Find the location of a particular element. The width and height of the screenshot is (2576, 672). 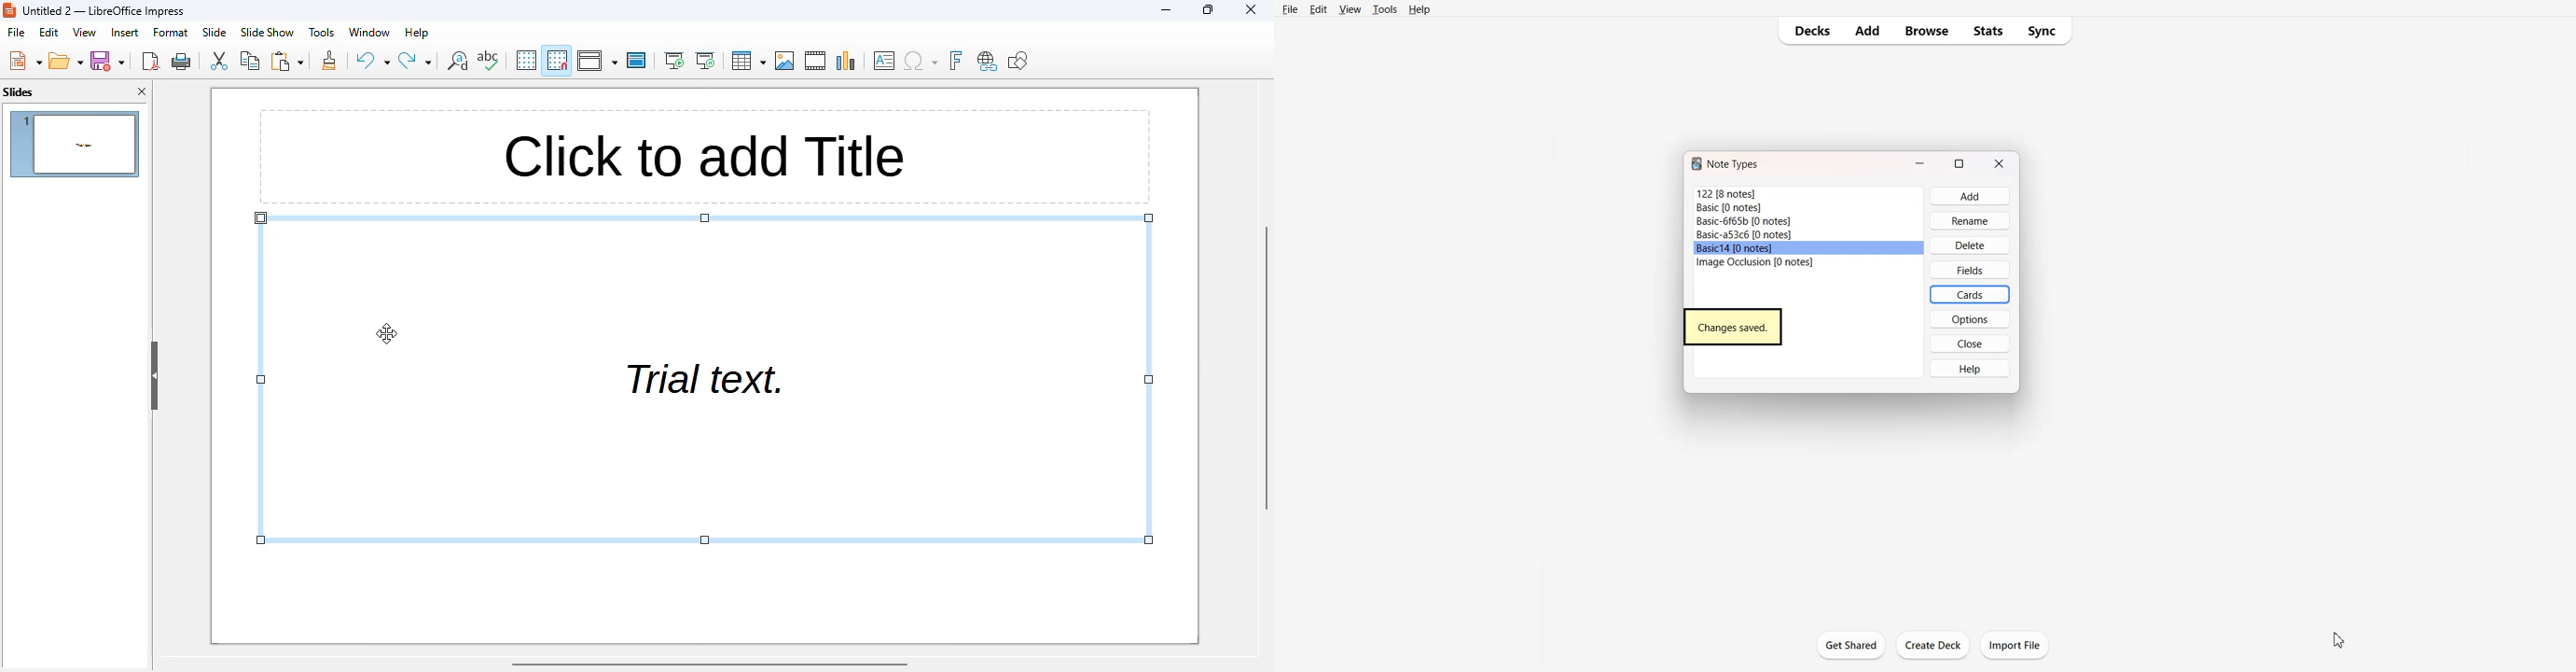

close is located at coordinates (1251, 9).